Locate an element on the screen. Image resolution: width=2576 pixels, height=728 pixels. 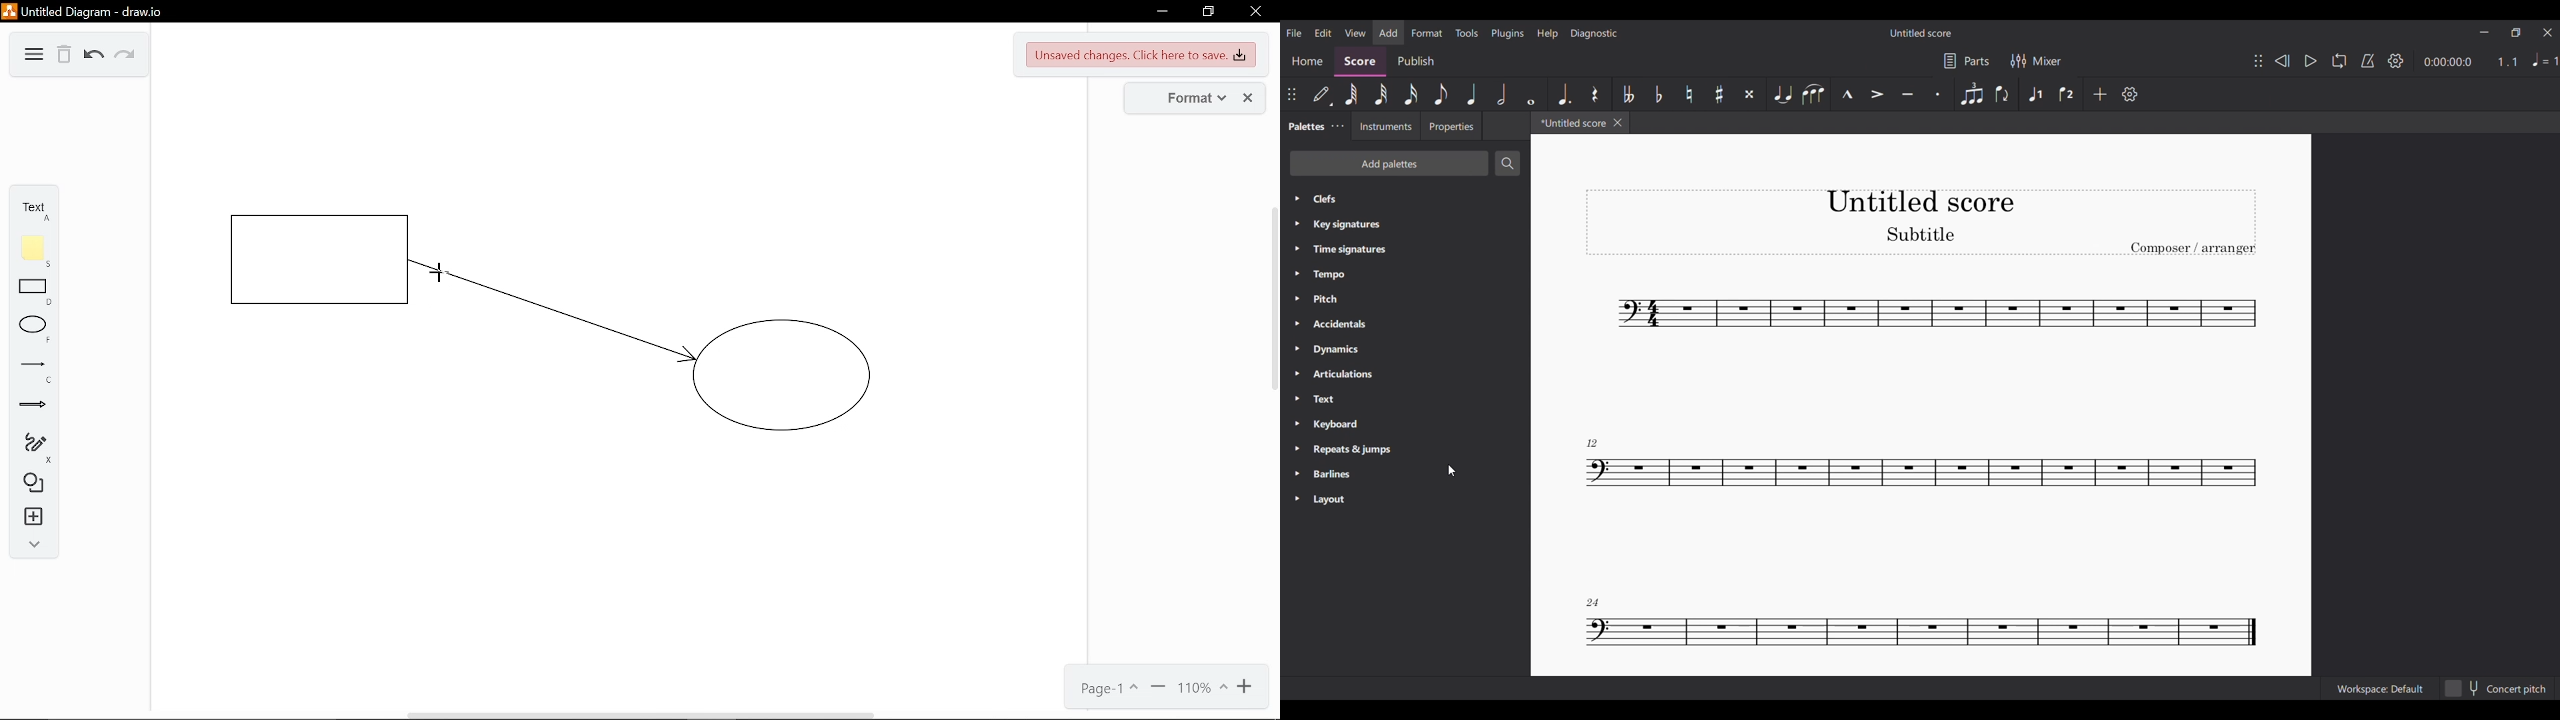
Barlines is located at coordinates (1323, 476).